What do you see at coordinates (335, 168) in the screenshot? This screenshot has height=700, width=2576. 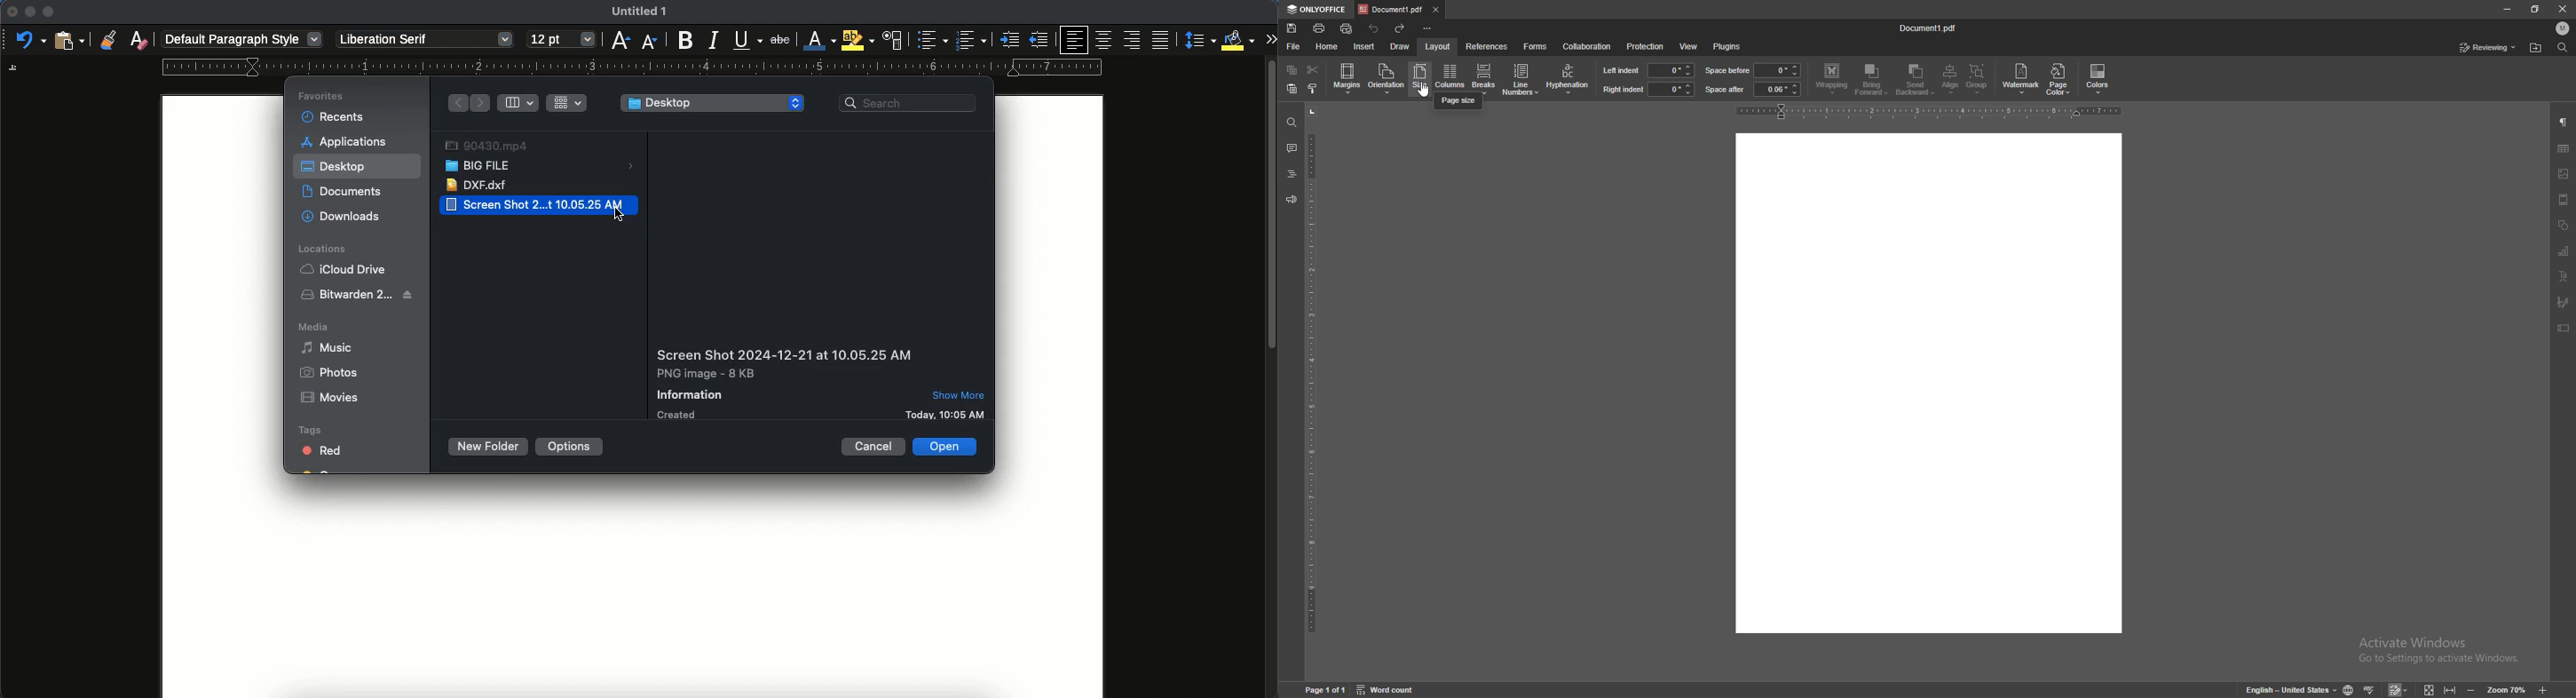 I see `desktop` at bounding box center [335, 168].